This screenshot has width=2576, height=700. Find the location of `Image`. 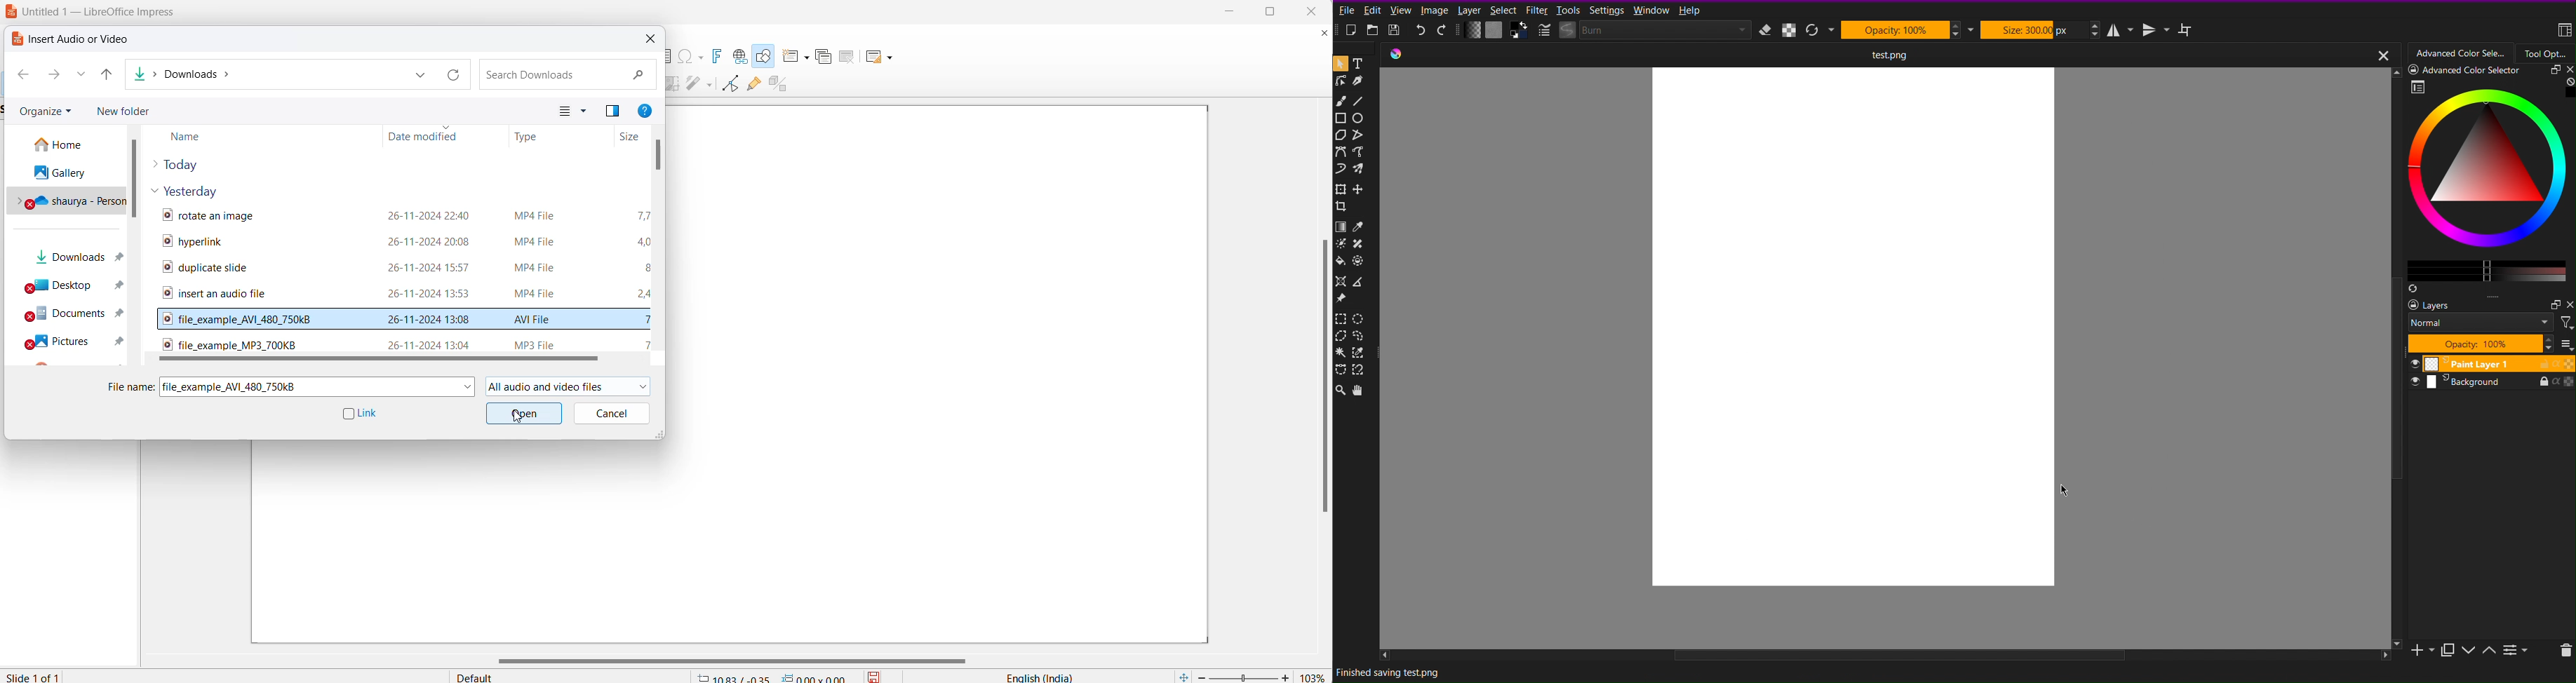

Image is located at coordinates (1433, 10).